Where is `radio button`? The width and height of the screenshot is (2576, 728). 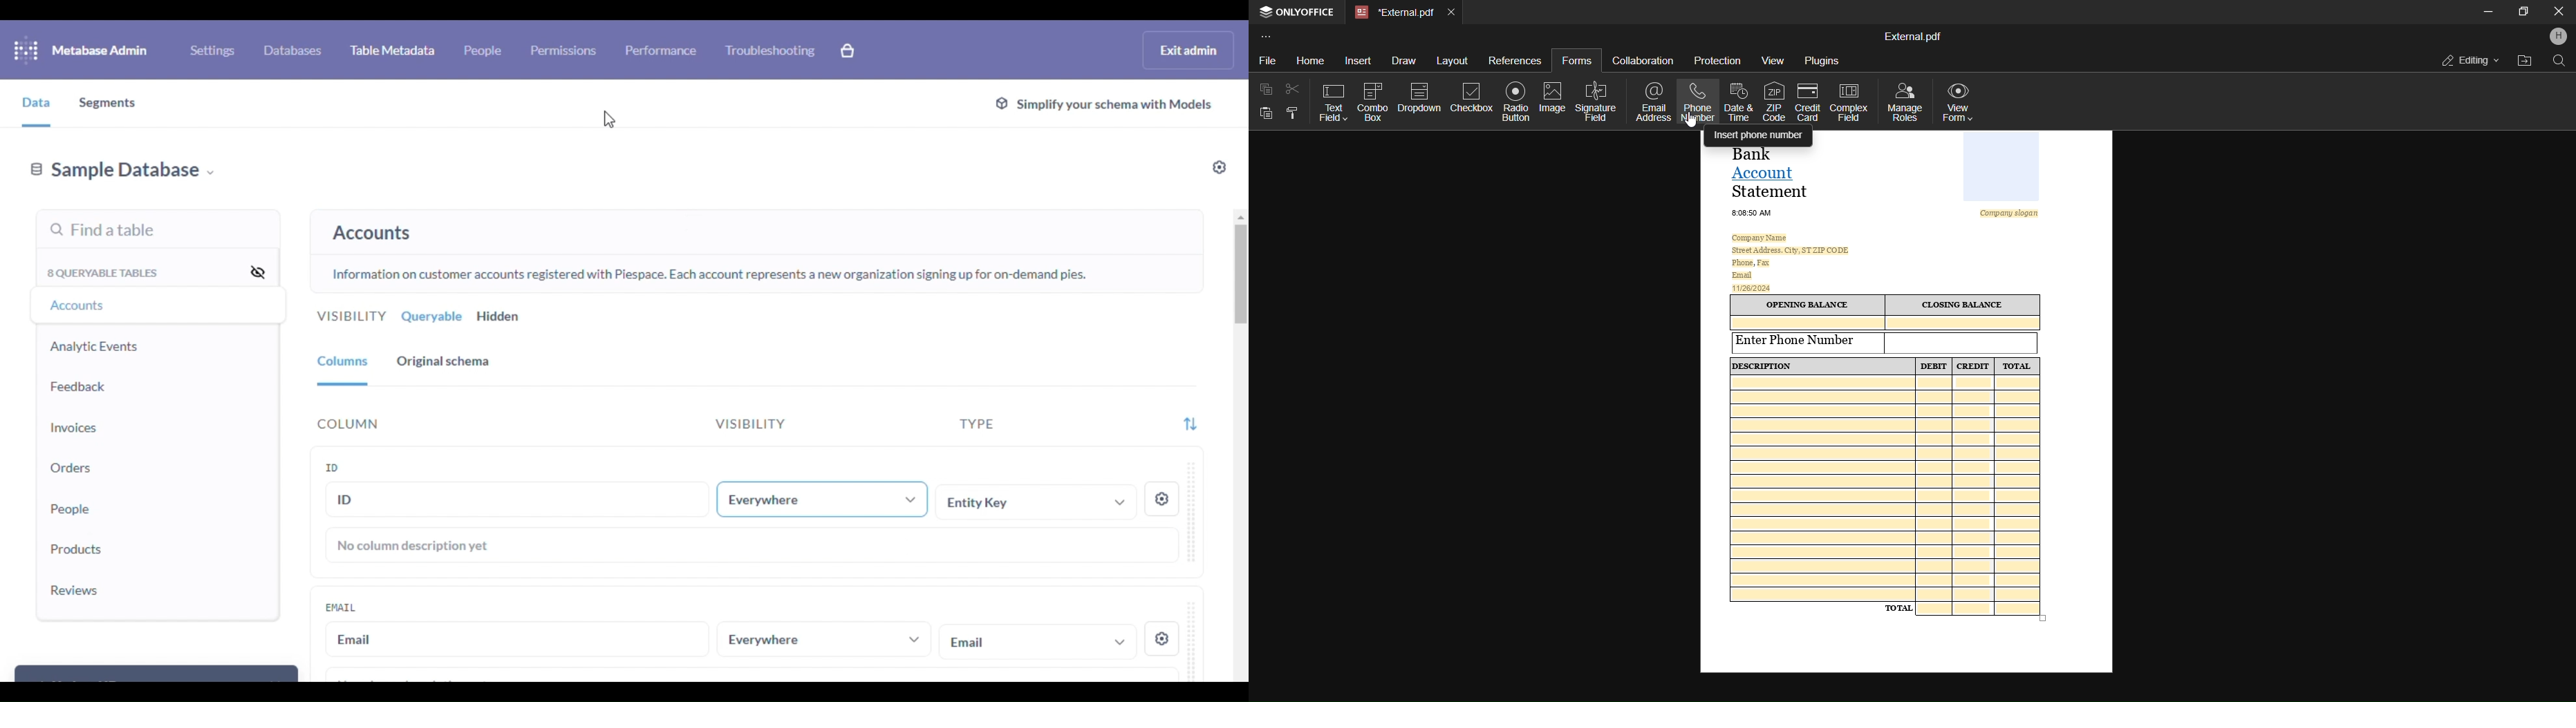 radio button is located at coordinates (1513, 100).